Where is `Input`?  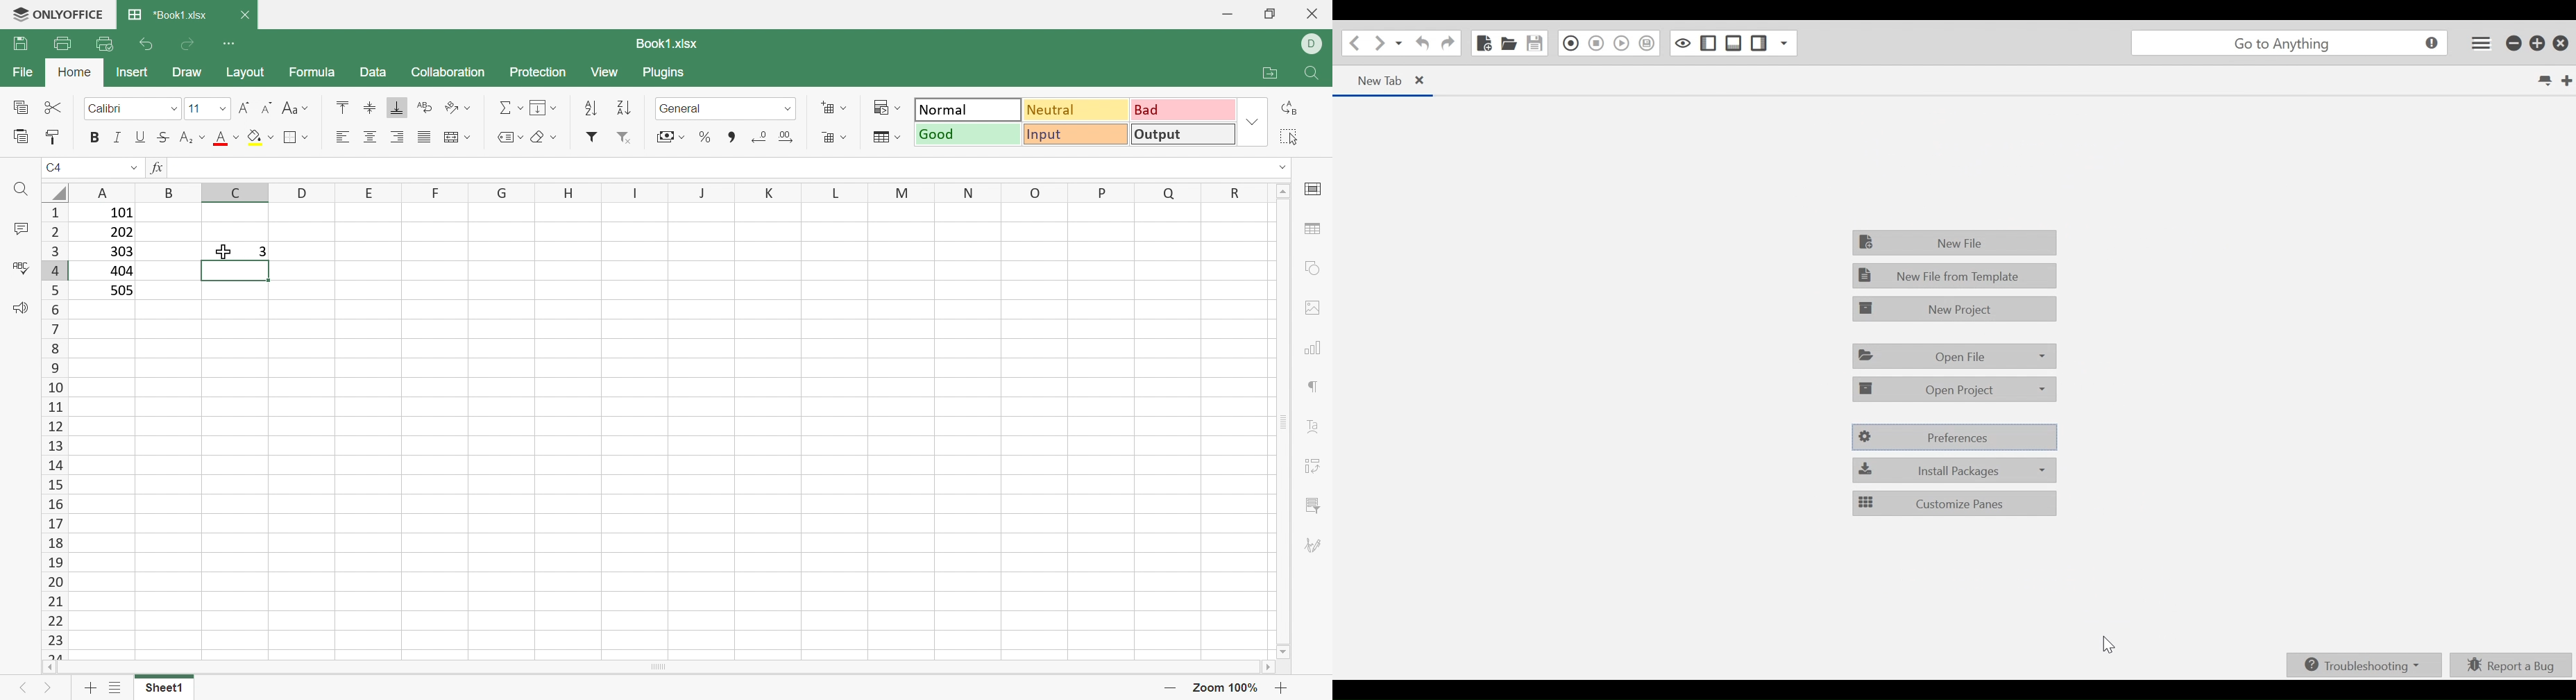 Input is located at coordinates (1075, 135).